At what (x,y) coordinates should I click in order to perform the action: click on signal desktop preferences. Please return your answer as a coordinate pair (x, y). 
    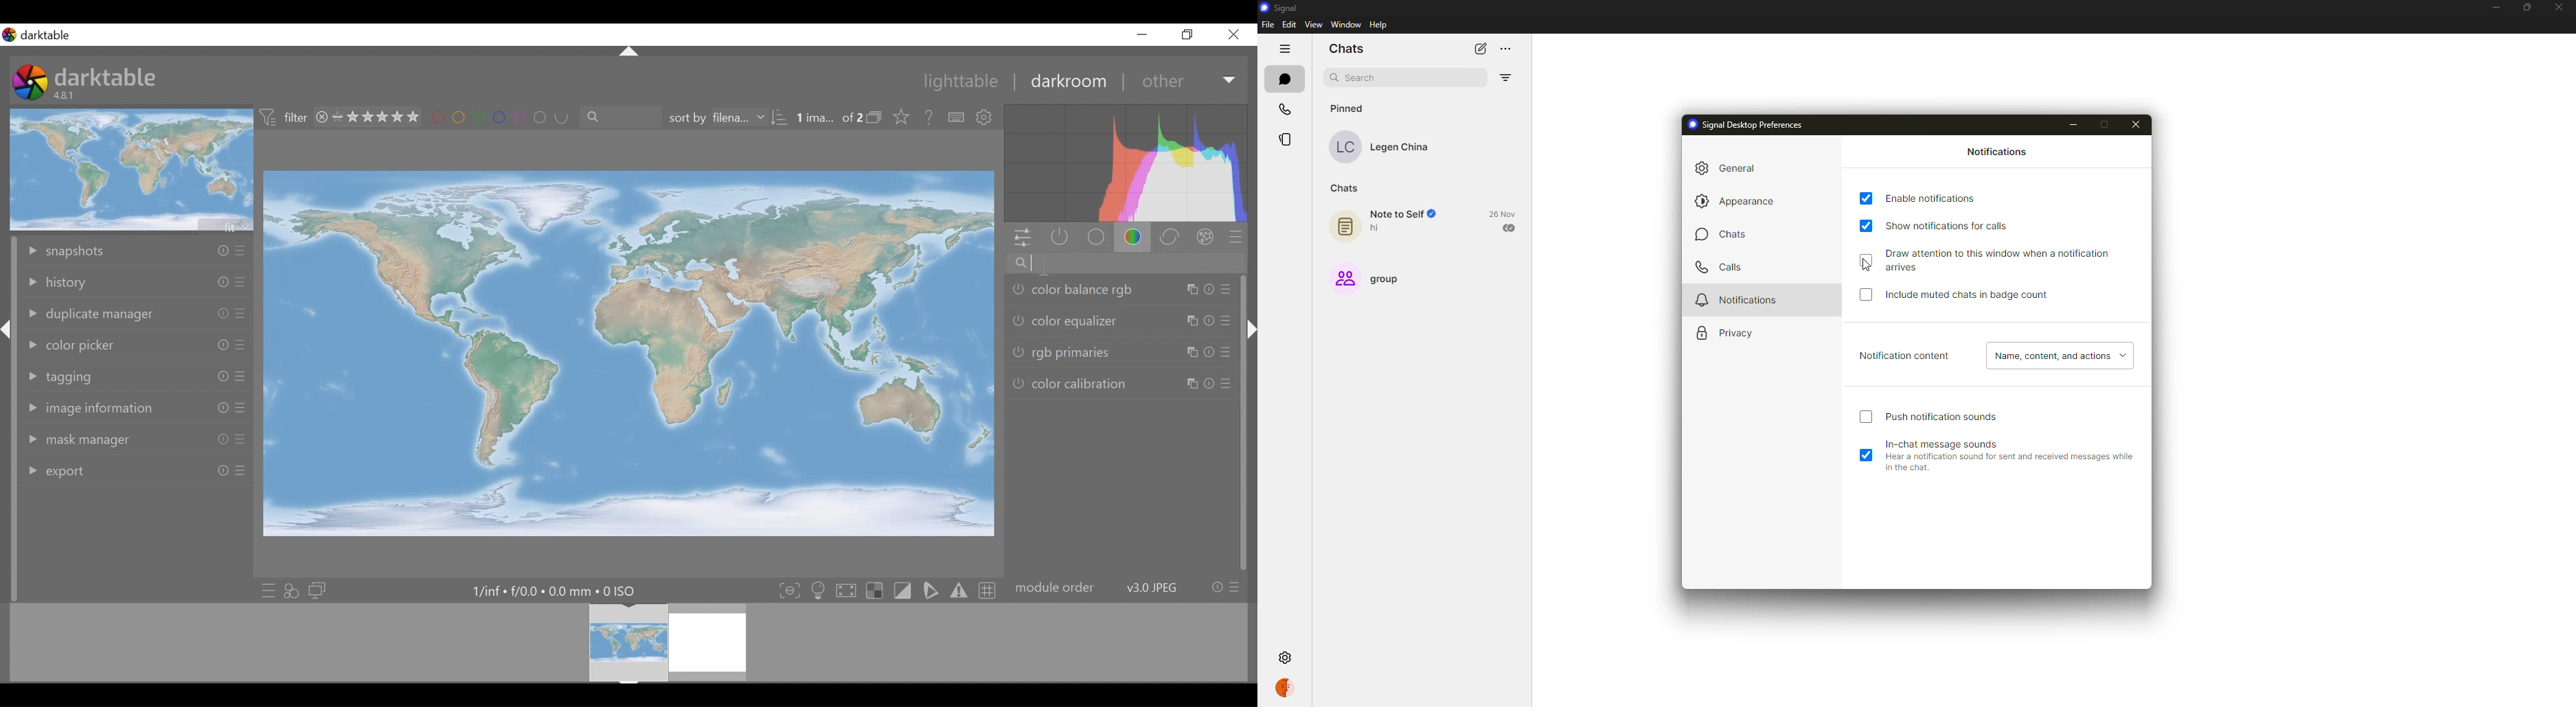
    Looking at the image, I should click on (1749, 125).